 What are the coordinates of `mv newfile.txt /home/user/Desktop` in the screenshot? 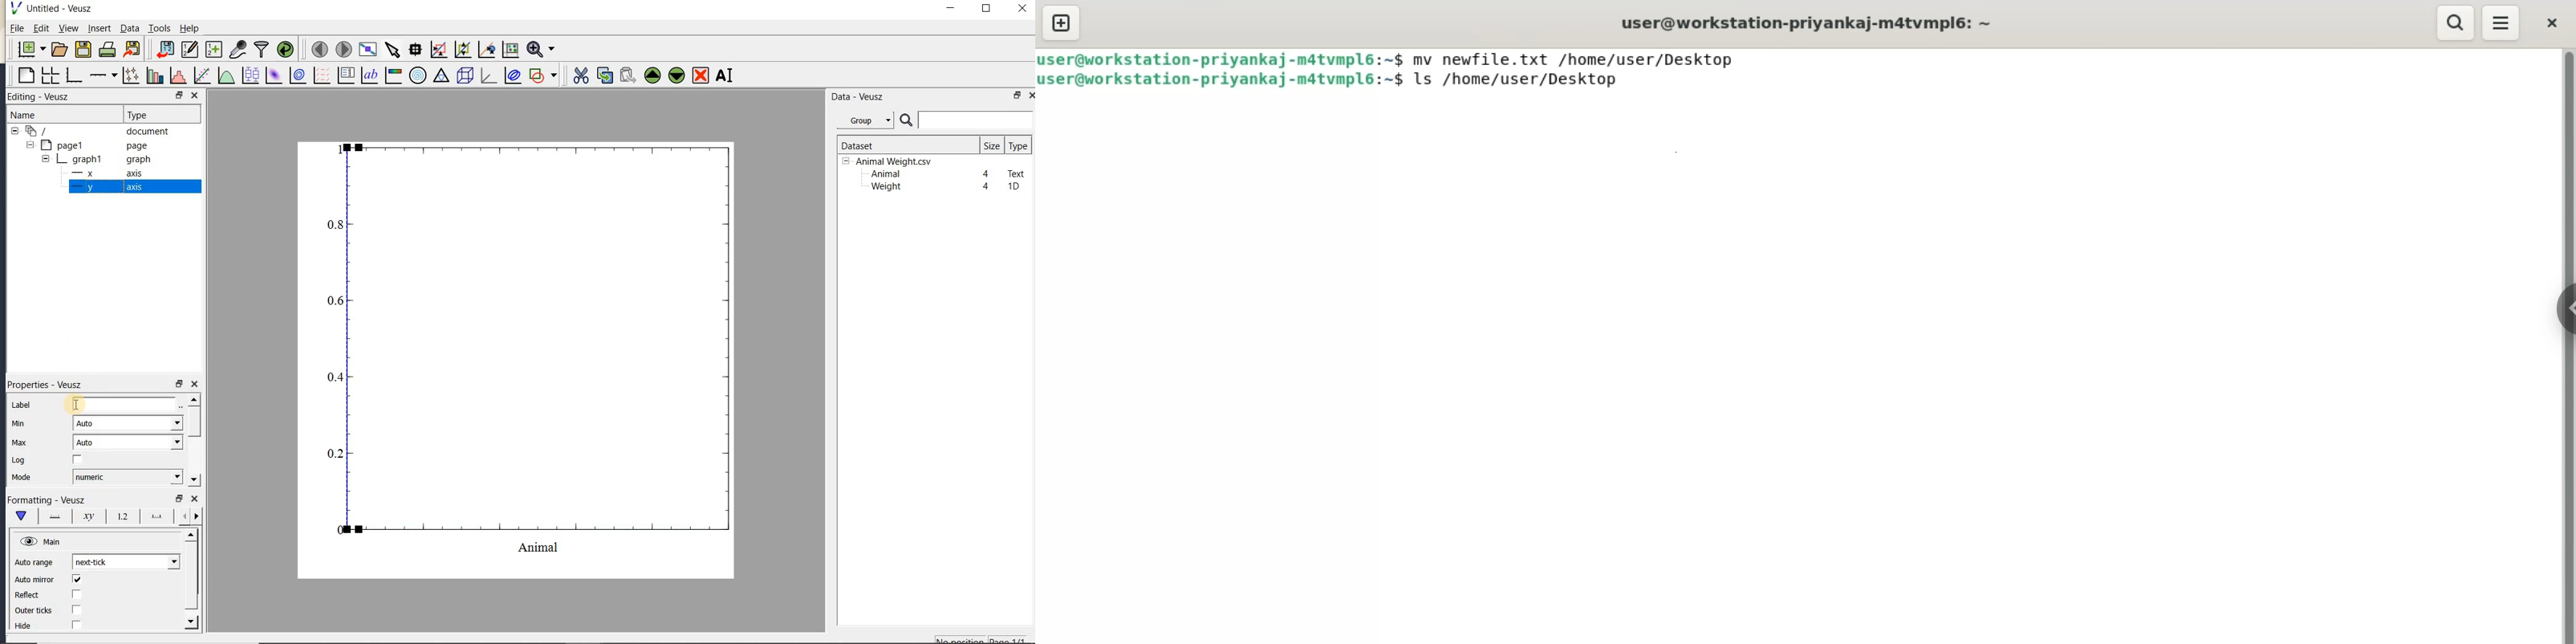 It's located at (1575, 58).